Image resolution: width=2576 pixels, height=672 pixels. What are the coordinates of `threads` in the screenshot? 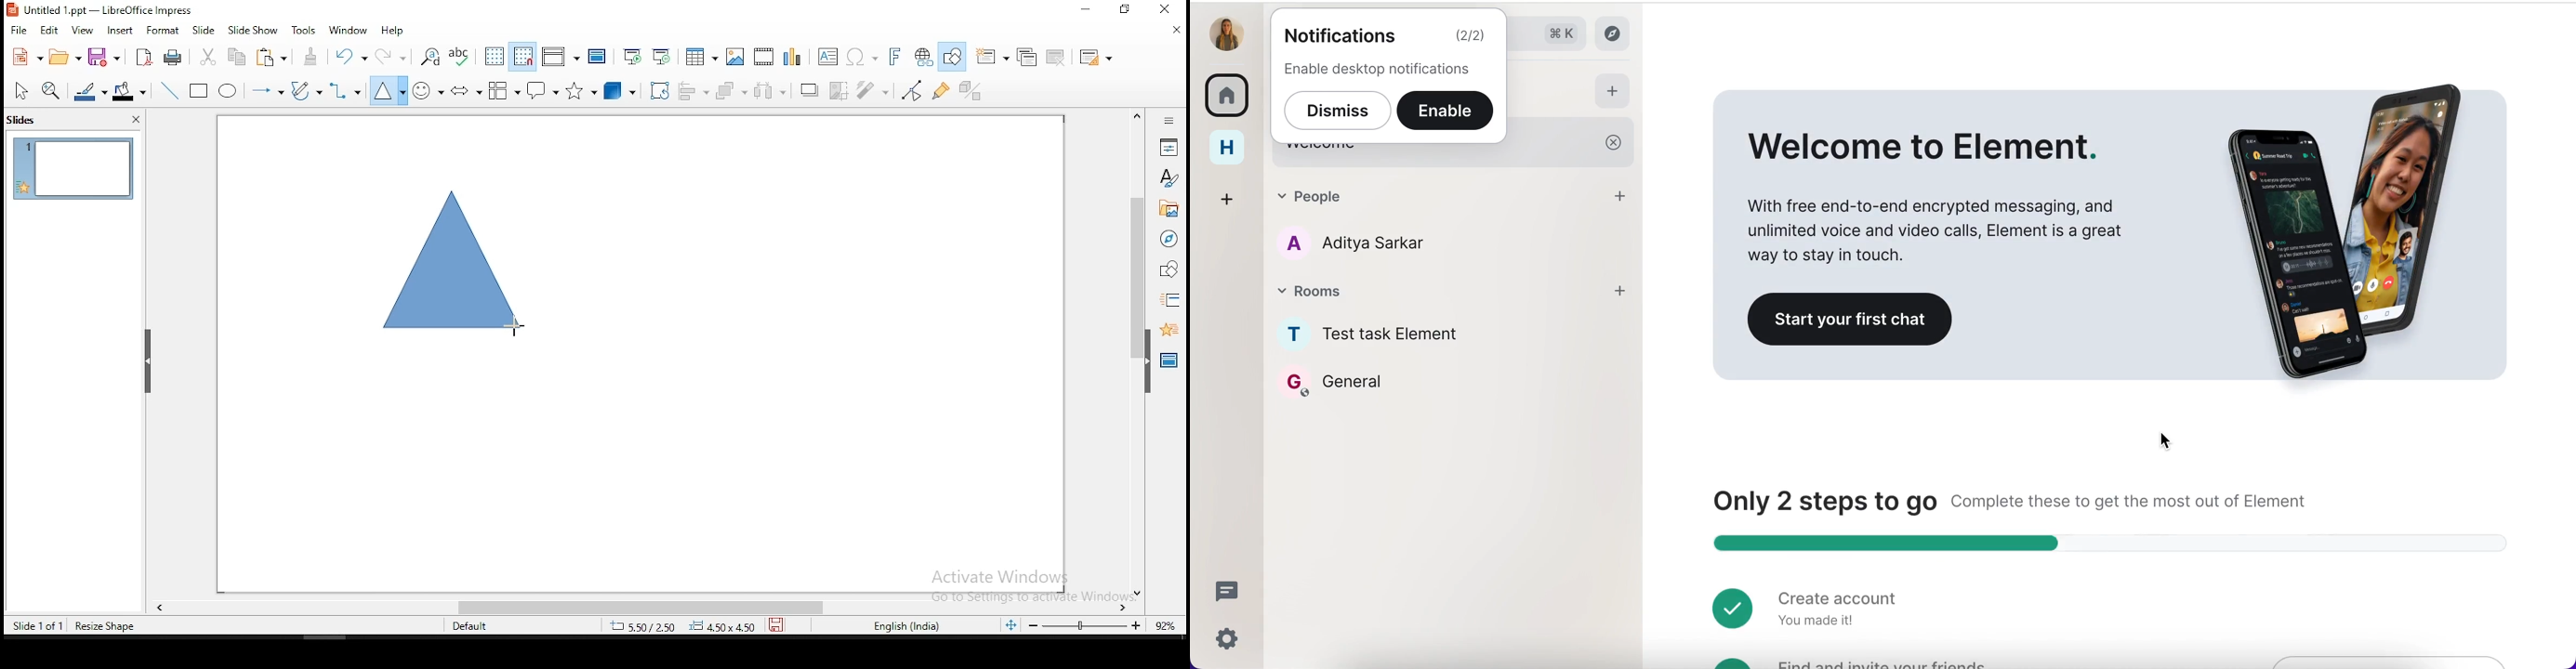 It's located at (1228, 591).